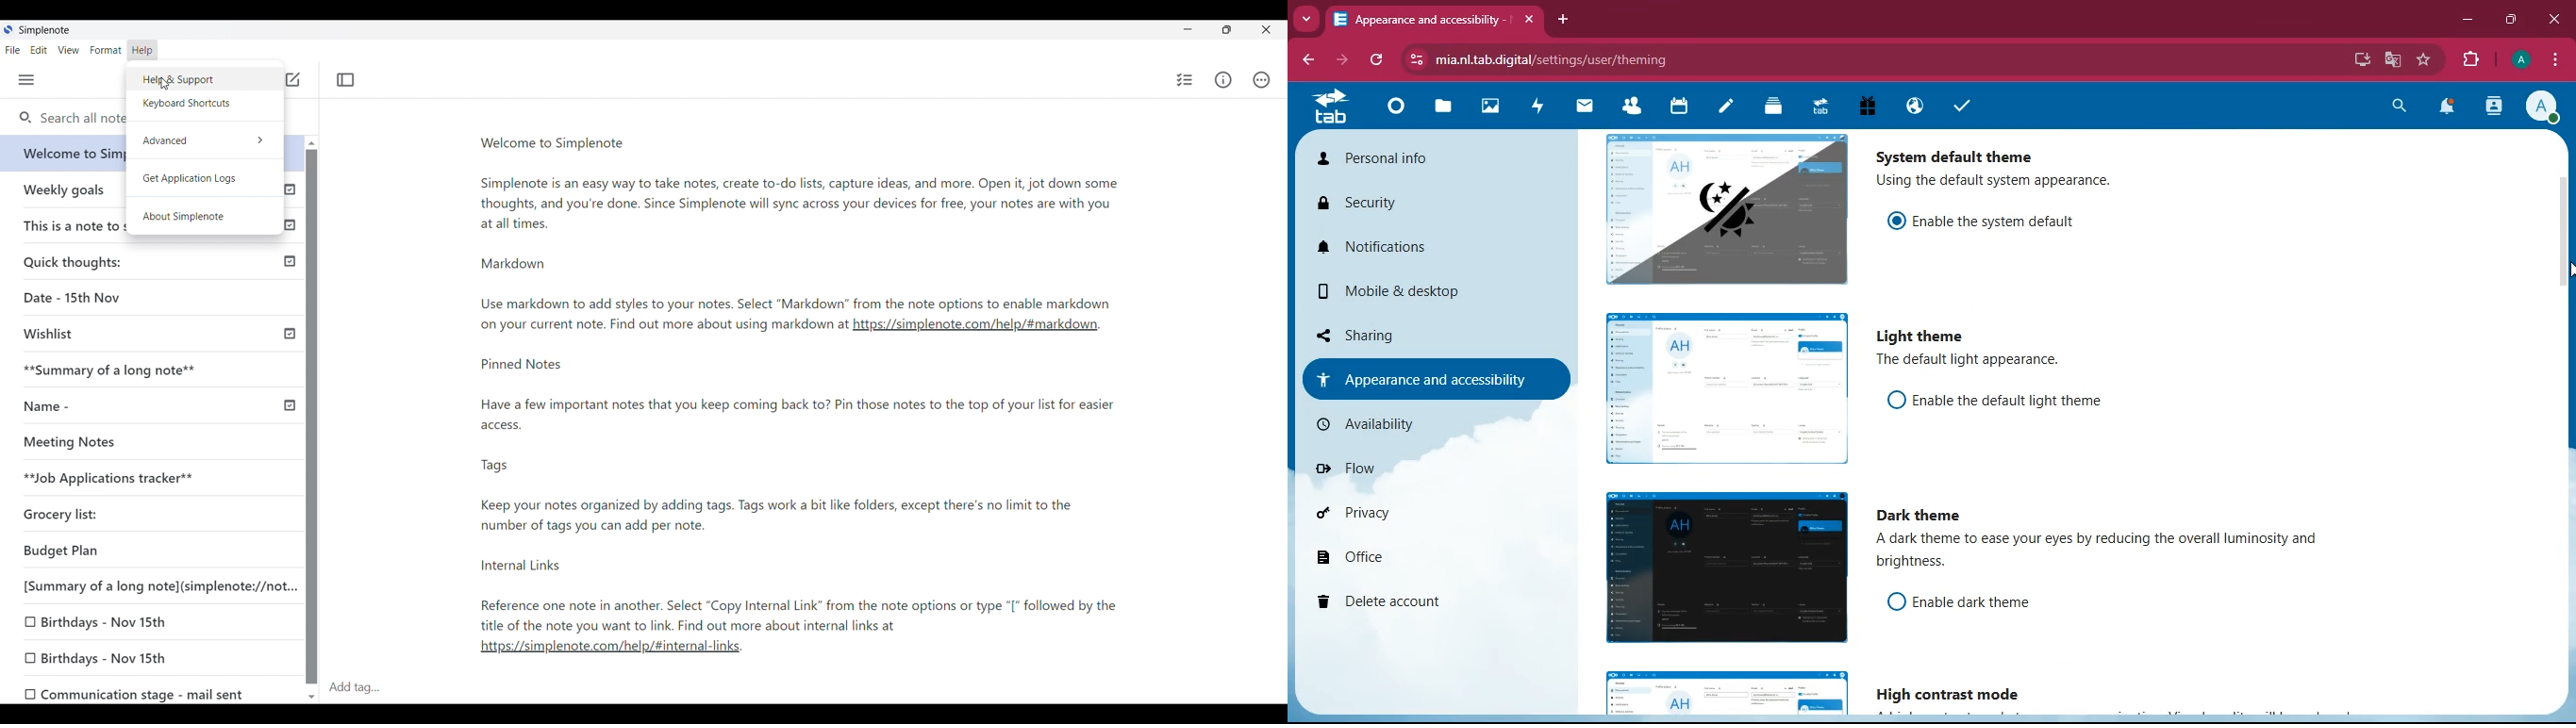 This screenshot has height=728, width=2576. Describe the element at coordinates (1445, 109) in the screenshot. I see `files` at that location.